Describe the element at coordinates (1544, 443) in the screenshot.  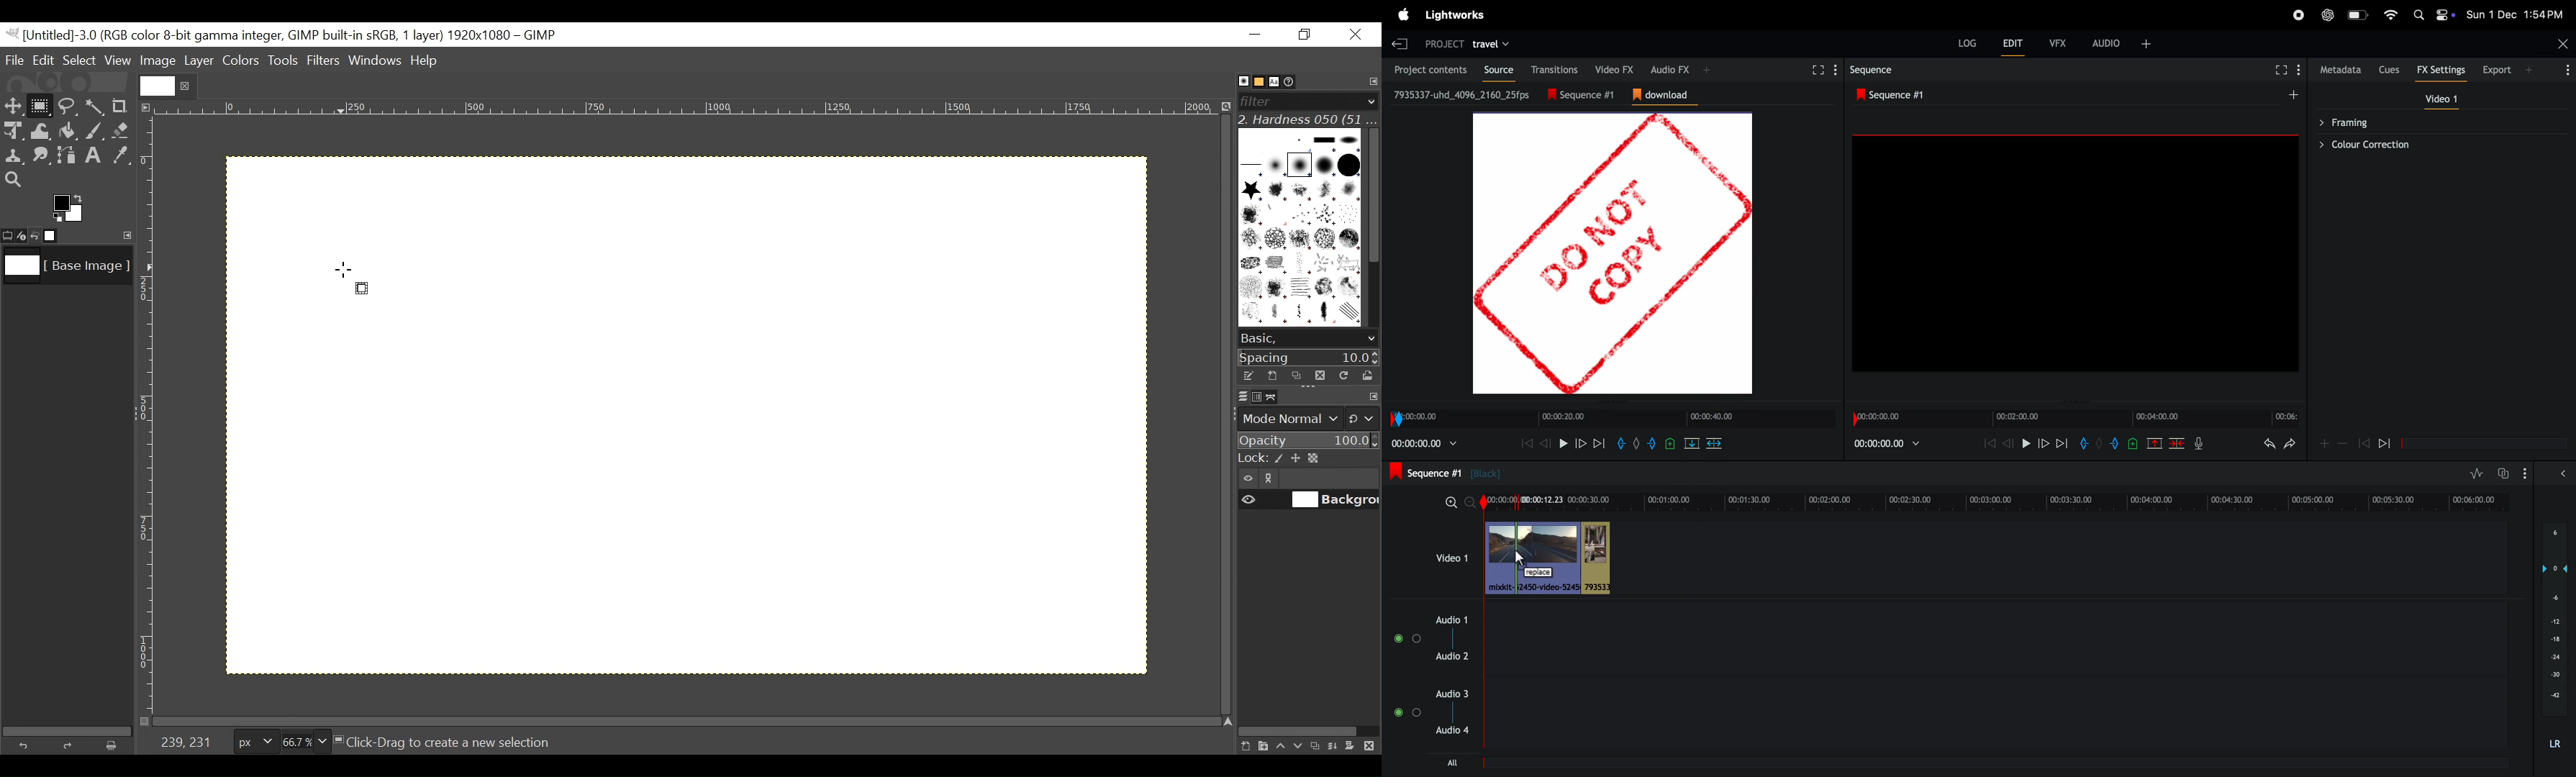
I see `rewind` at that location.